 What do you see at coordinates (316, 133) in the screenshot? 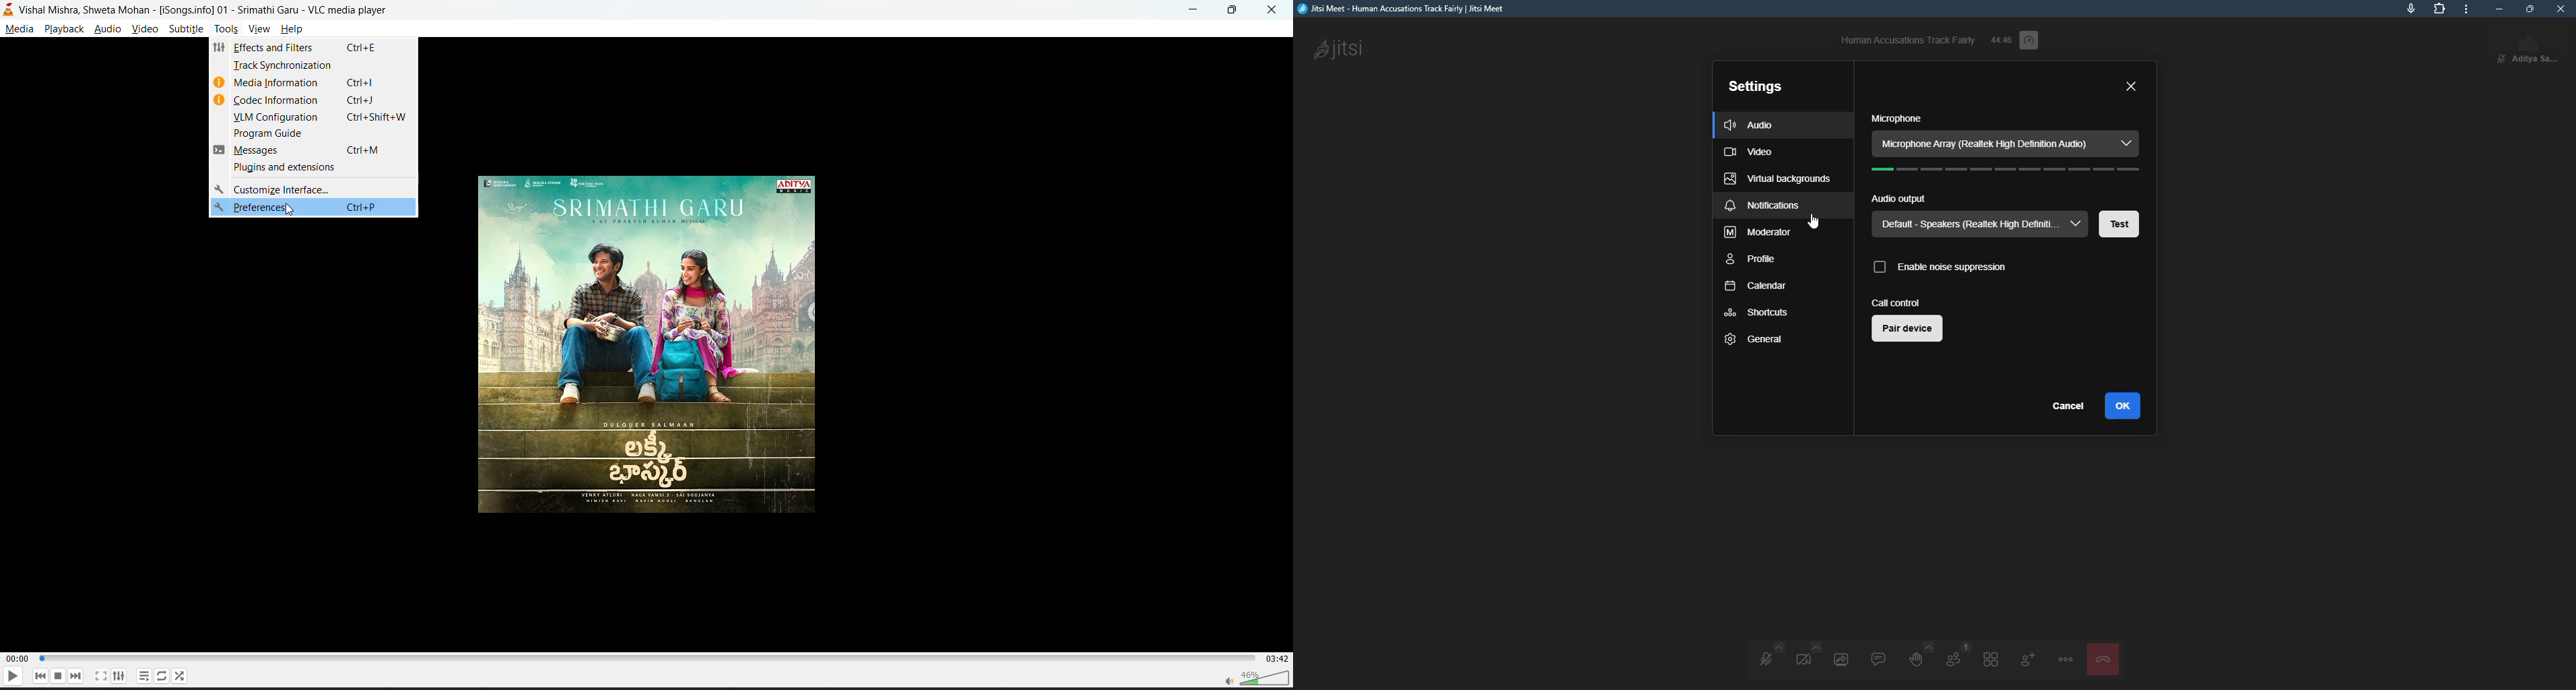
I see `program guide` at bounding box center [316, 133].